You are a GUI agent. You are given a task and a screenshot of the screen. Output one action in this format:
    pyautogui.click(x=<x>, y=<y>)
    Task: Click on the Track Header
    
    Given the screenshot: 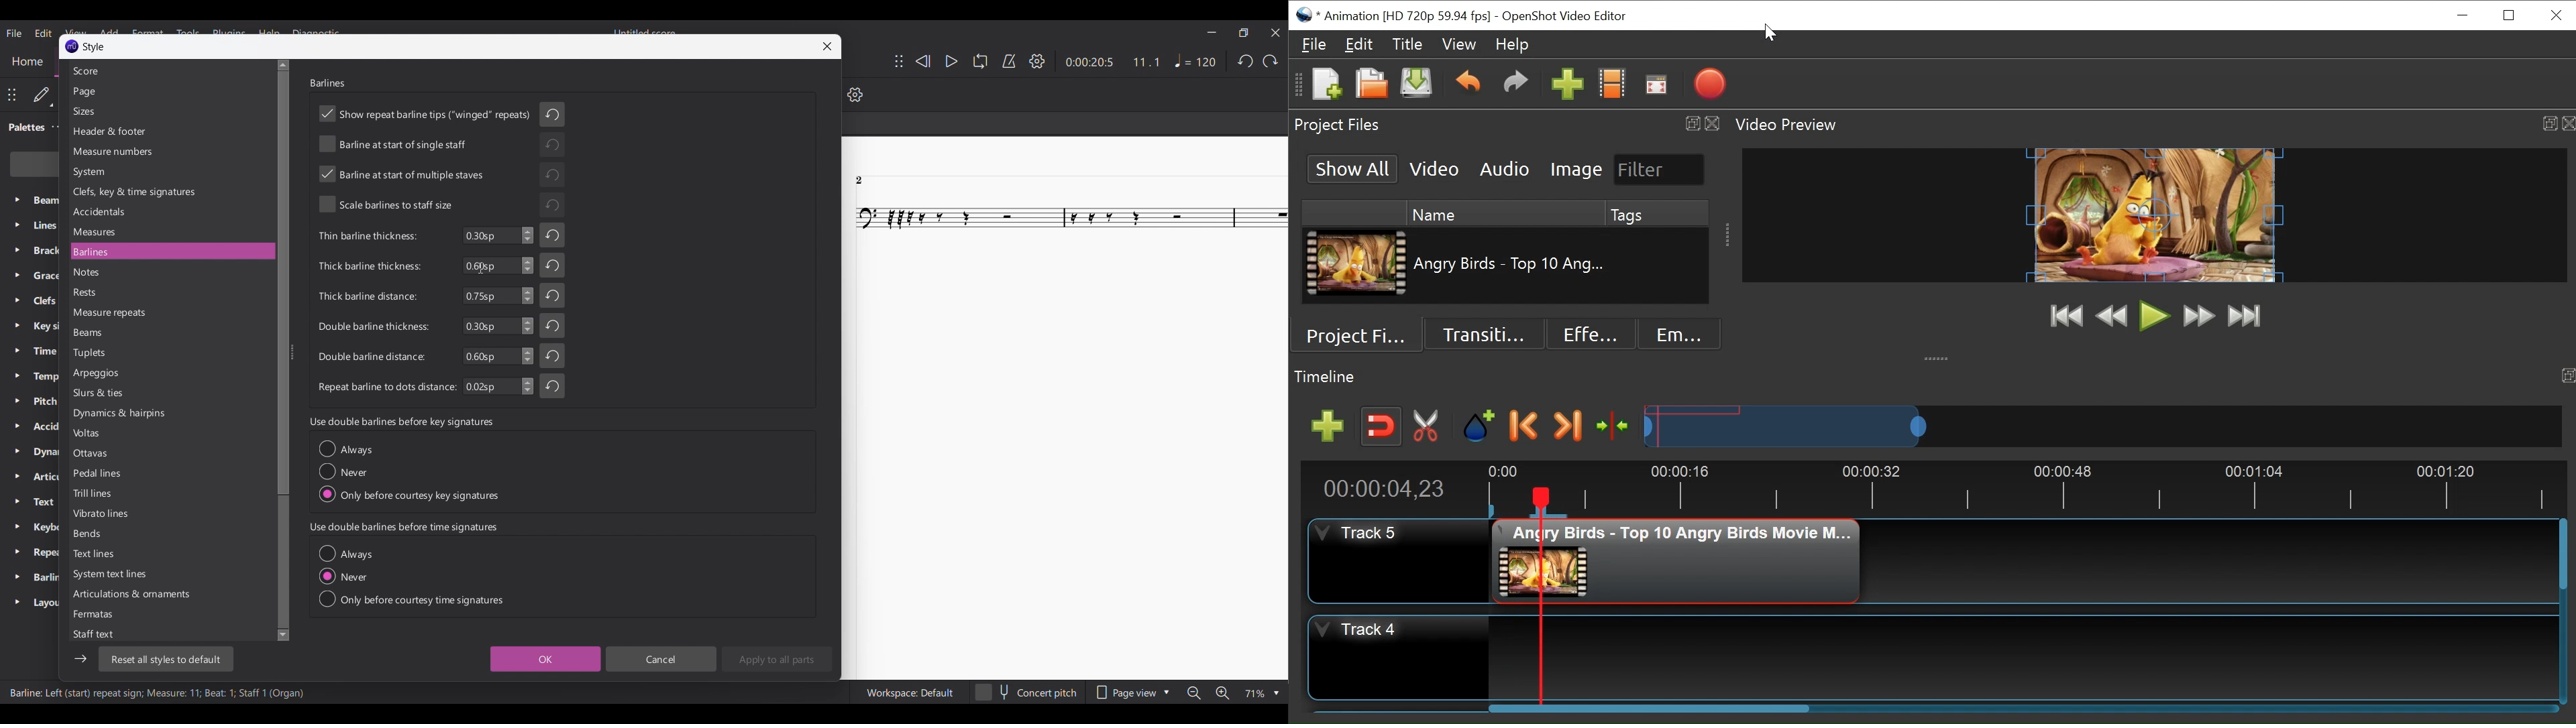 What is the action you would take?
    pyautogui.click(x=1399, y=658)
    